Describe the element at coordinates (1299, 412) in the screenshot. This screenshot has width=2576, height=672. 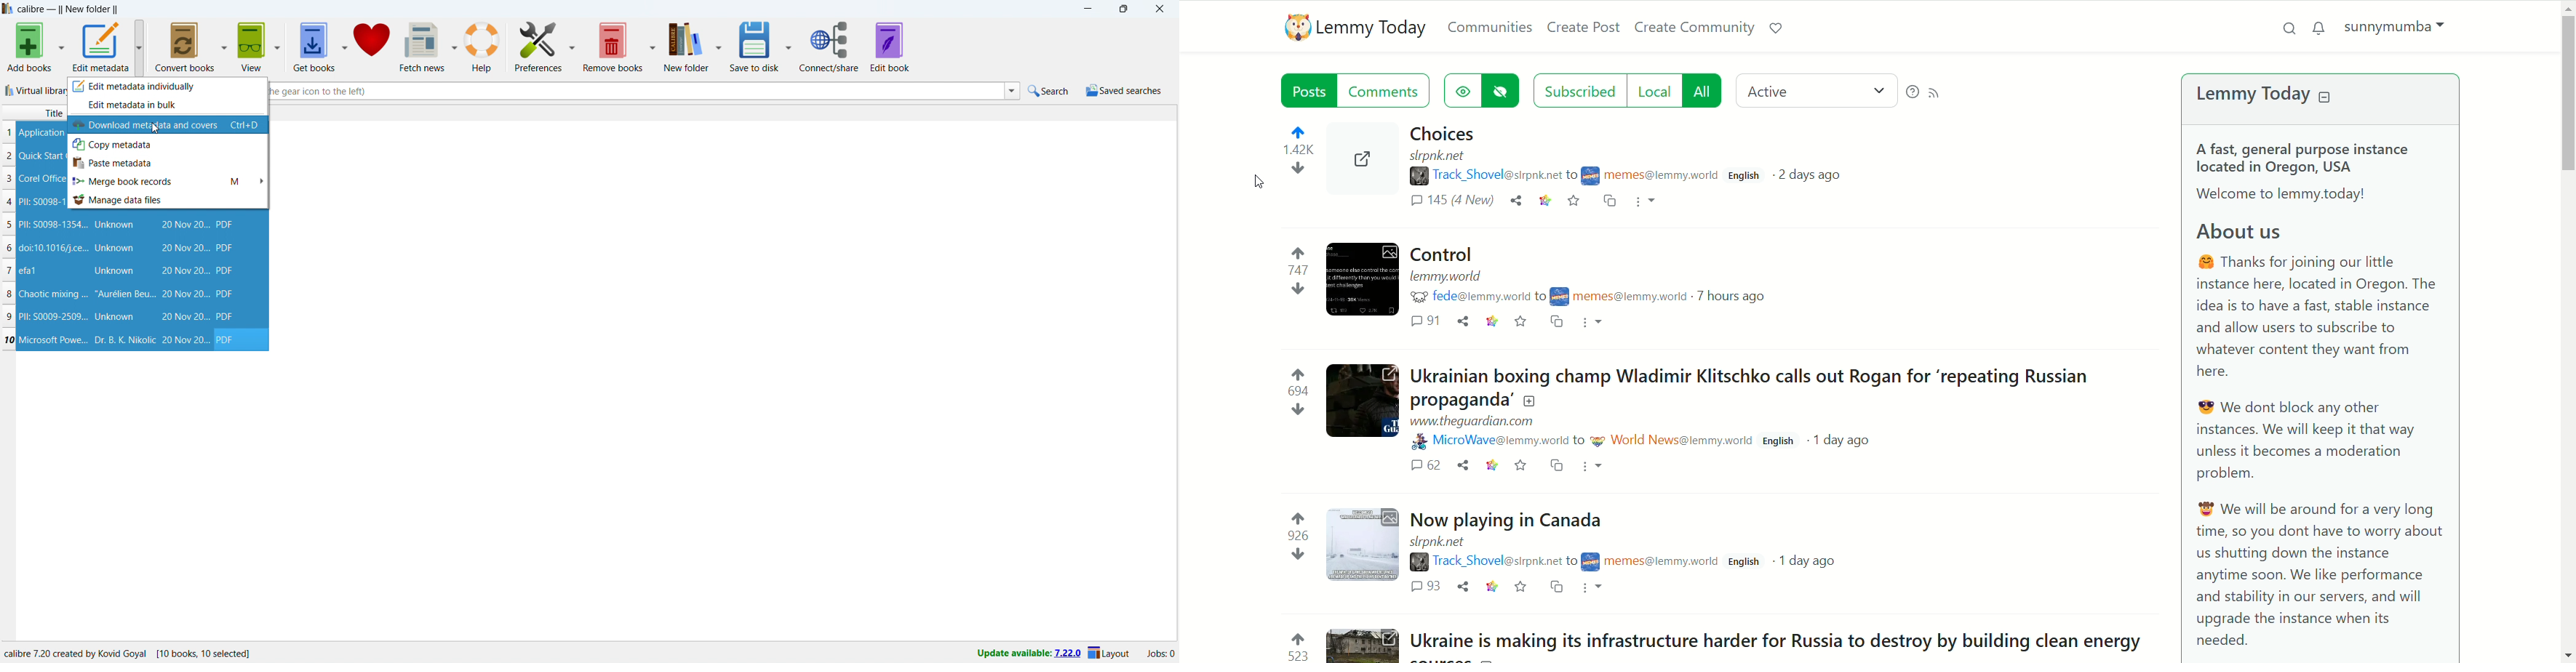
I see `down vote` at that location.